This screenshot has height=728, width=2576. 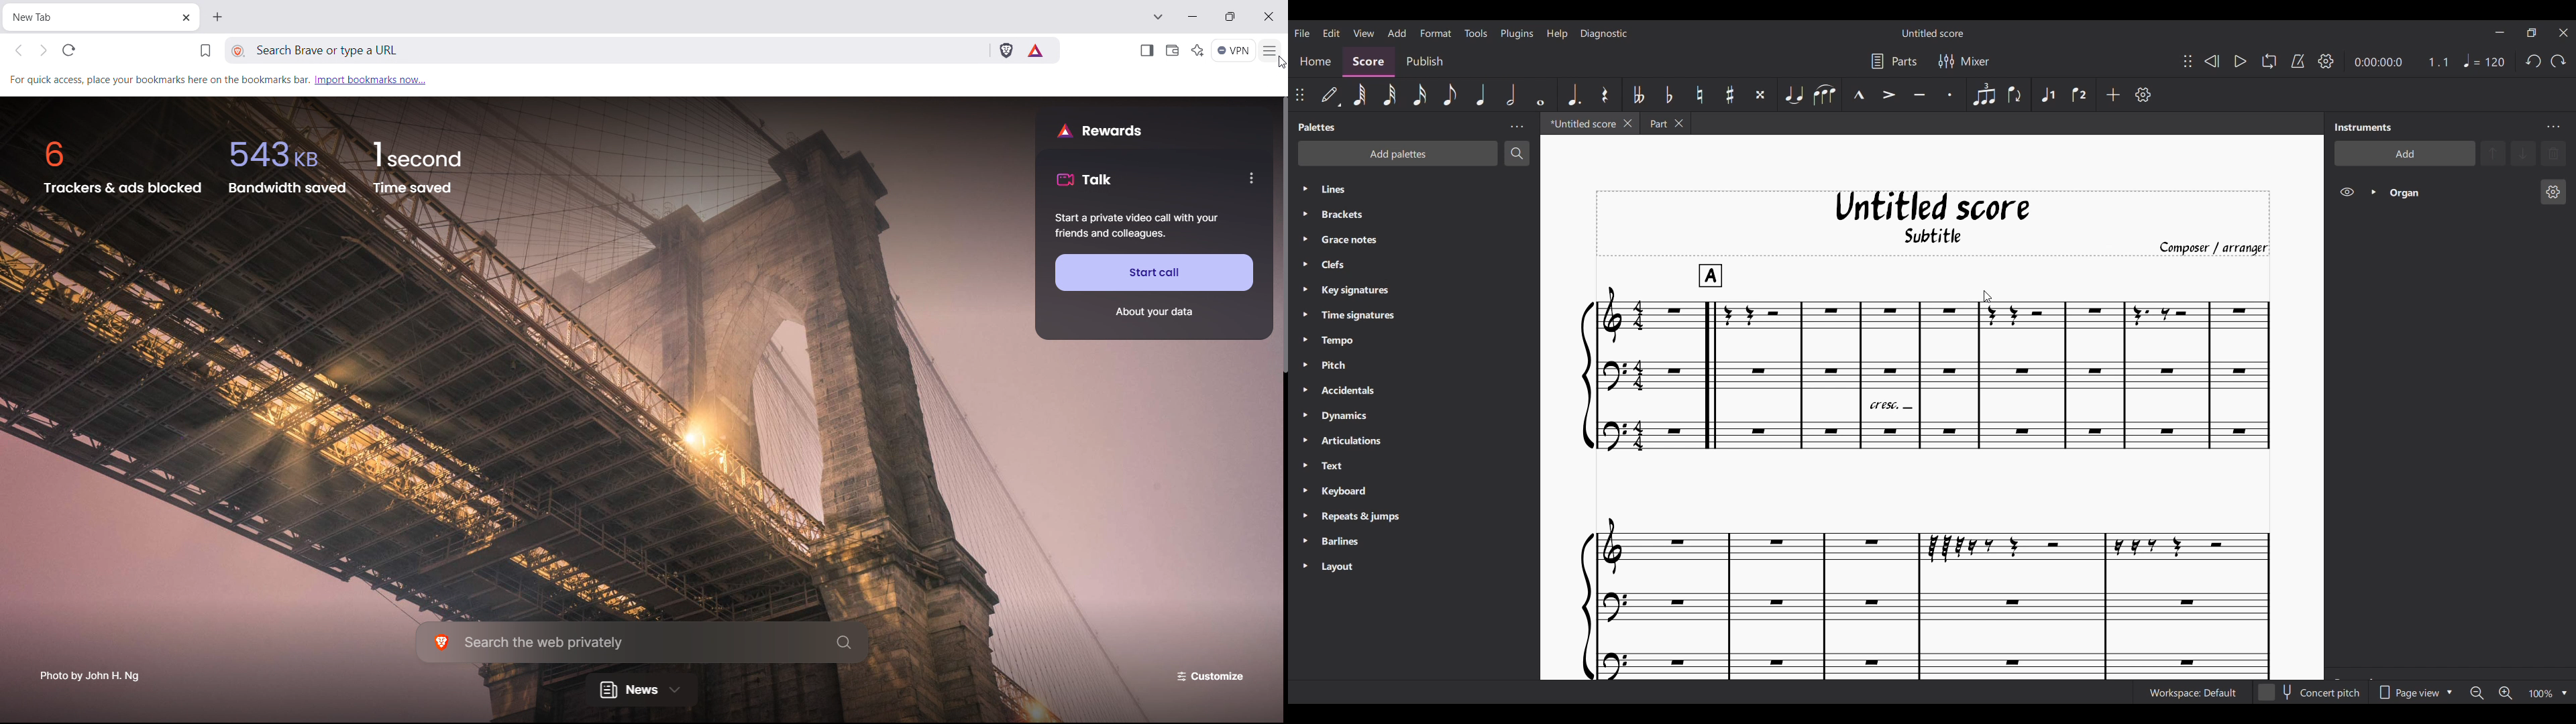 What do you see at coordinates (1665, 123) in the screenshot?
I see `Earlier tab` at bounding box center [1665, 123].